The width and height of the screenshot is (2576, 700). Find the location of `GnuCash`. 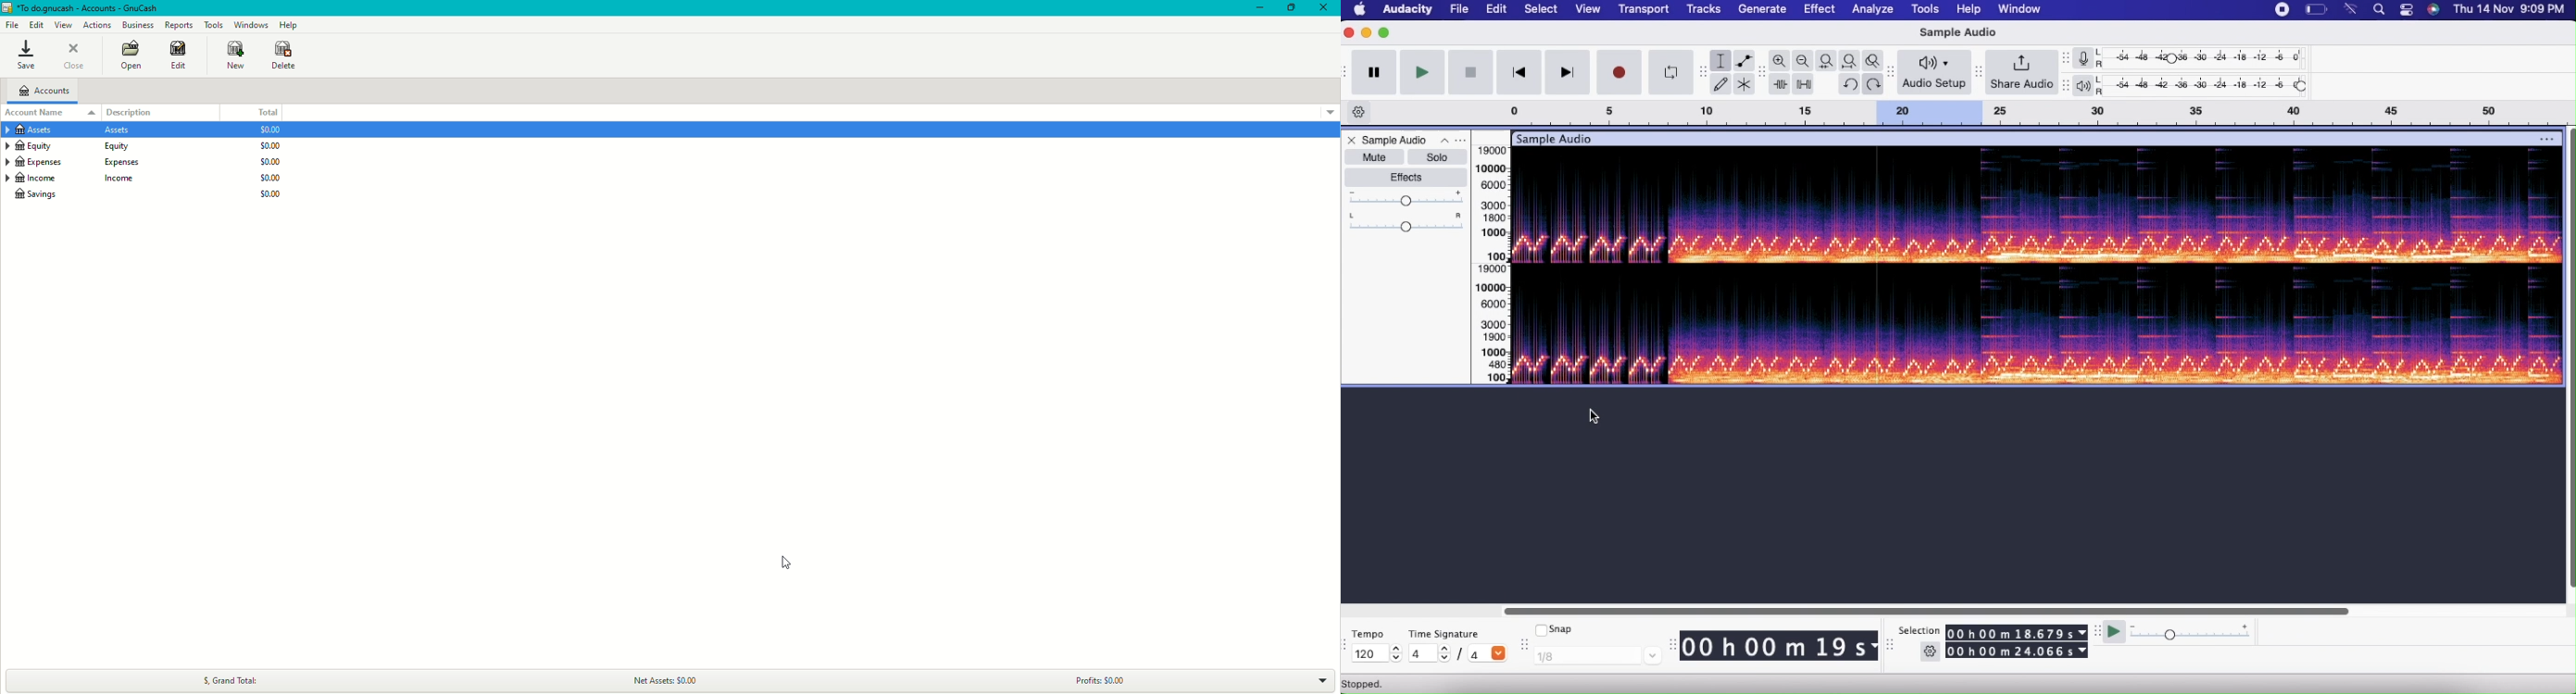

GnuCash is located at coordinates (82, 9).